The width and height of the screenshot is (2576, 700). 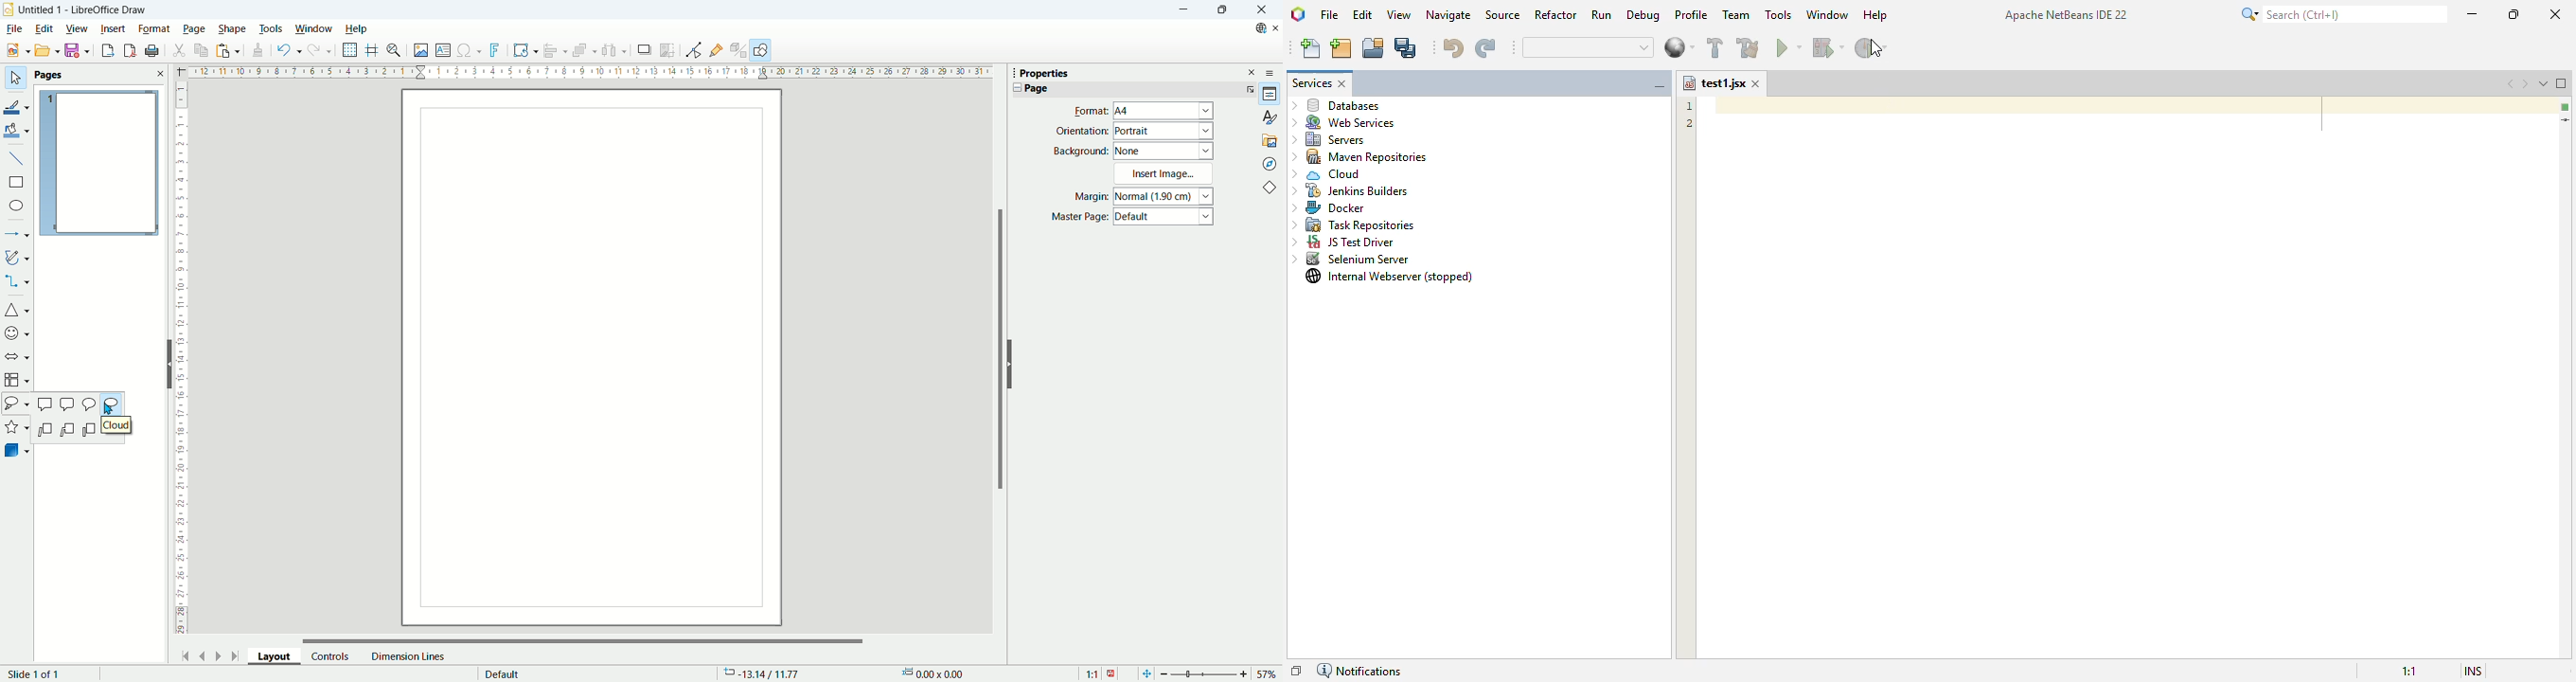 What do you see at coordinates (445, 51) in the screenshot?
I see `insert textbox` at bounding box center [445, 51].